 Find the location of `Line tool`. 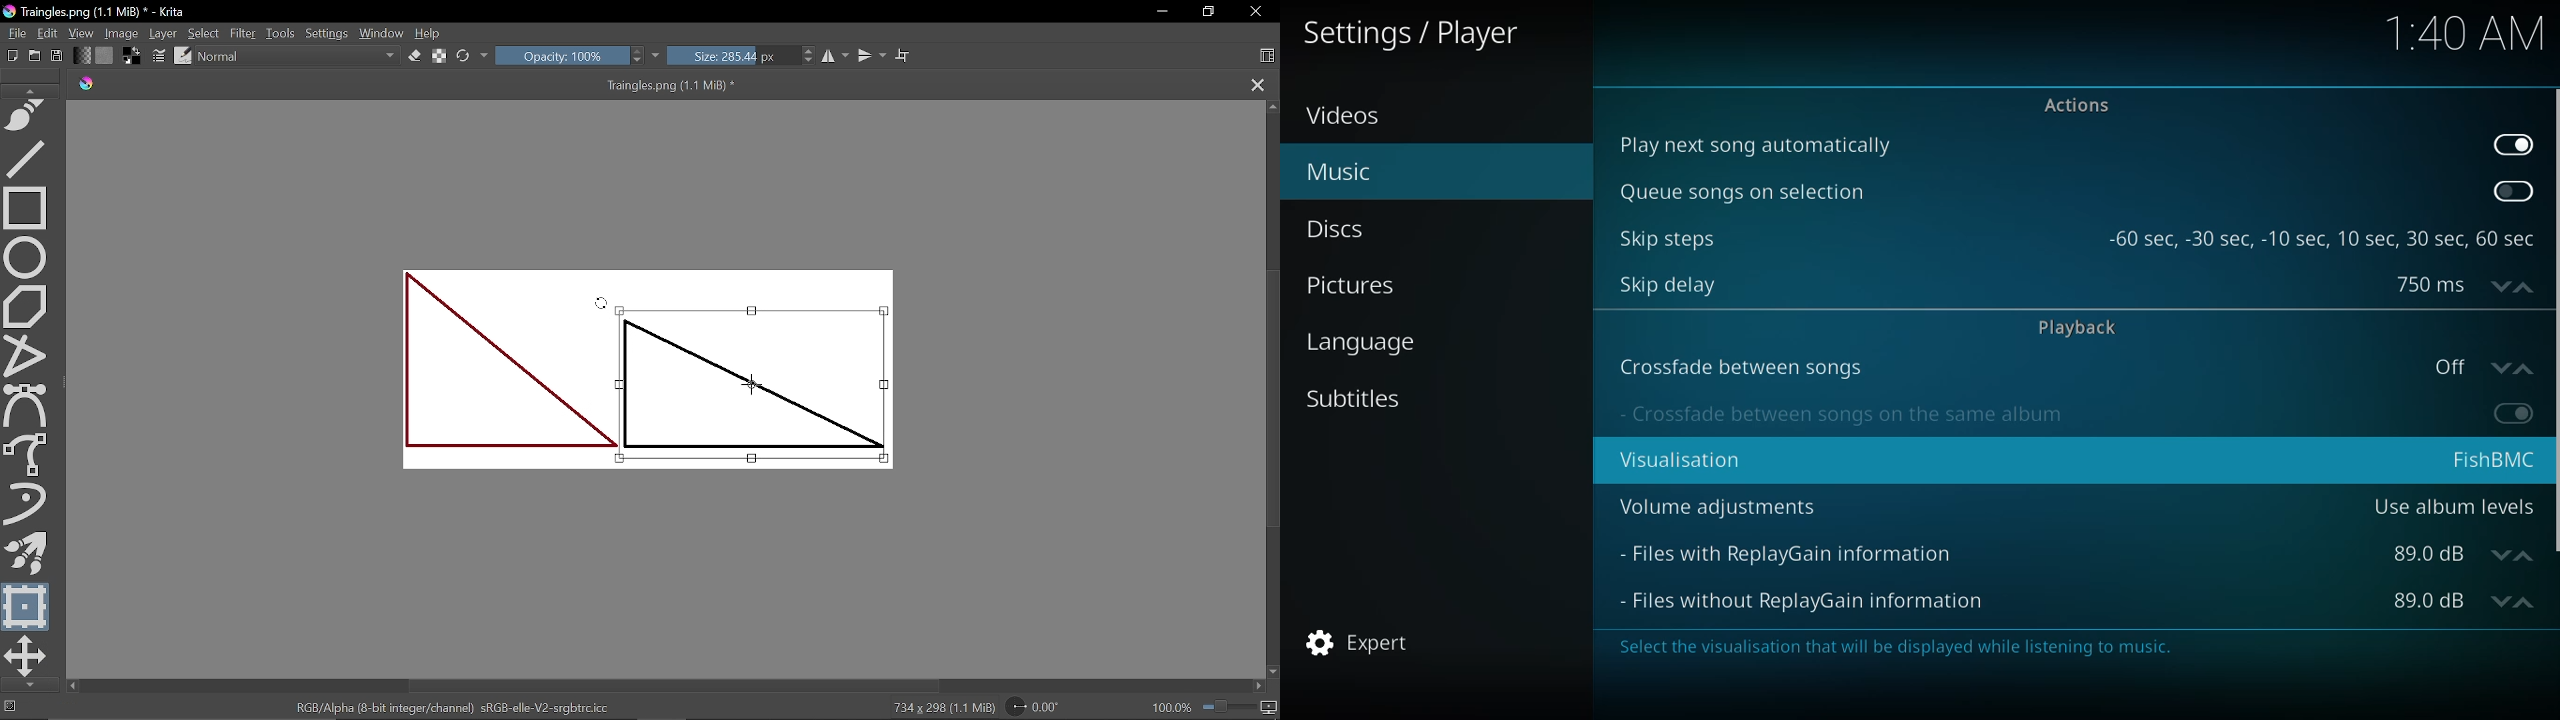

Line tool is located at coordinates (30, 158).